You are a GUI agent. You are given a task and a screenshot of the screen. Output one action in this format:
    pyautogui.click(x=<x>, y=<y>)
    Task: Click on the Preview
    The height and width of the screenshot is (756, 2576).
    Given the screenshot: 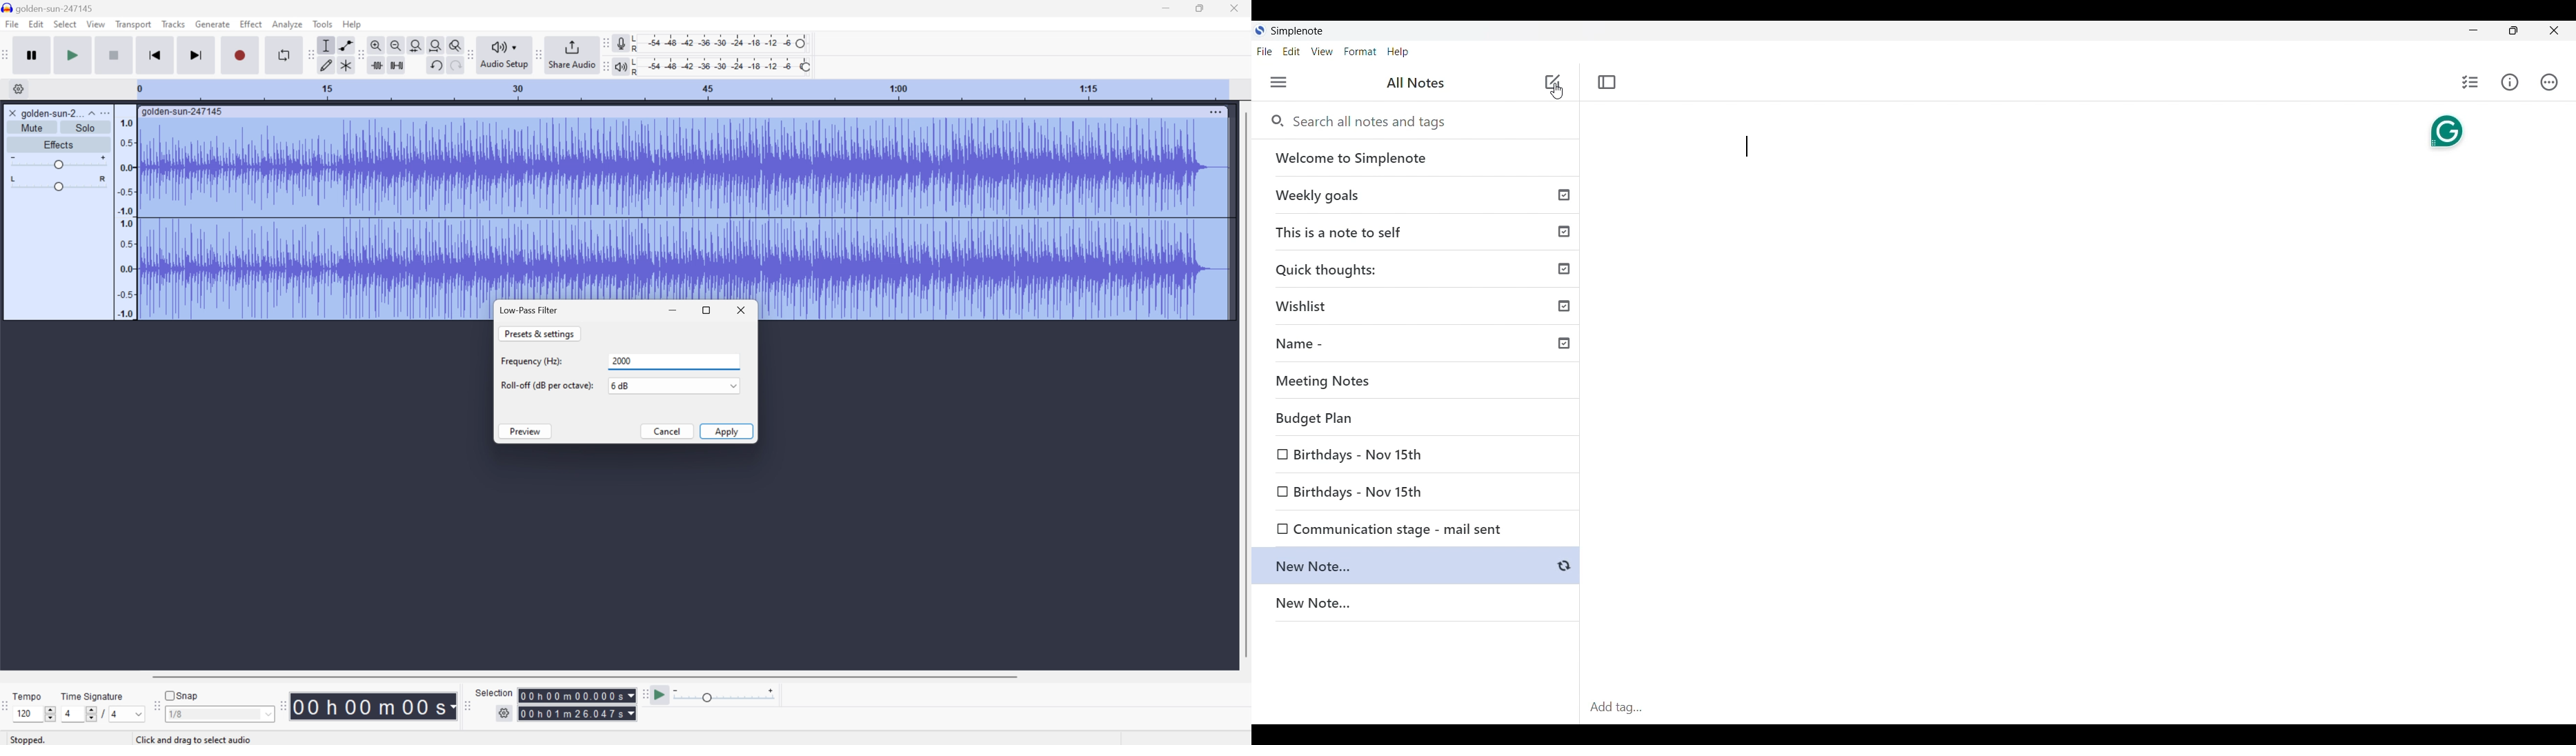 What is the action you would take?
    pyautogui.click(x=526, y=432)
    